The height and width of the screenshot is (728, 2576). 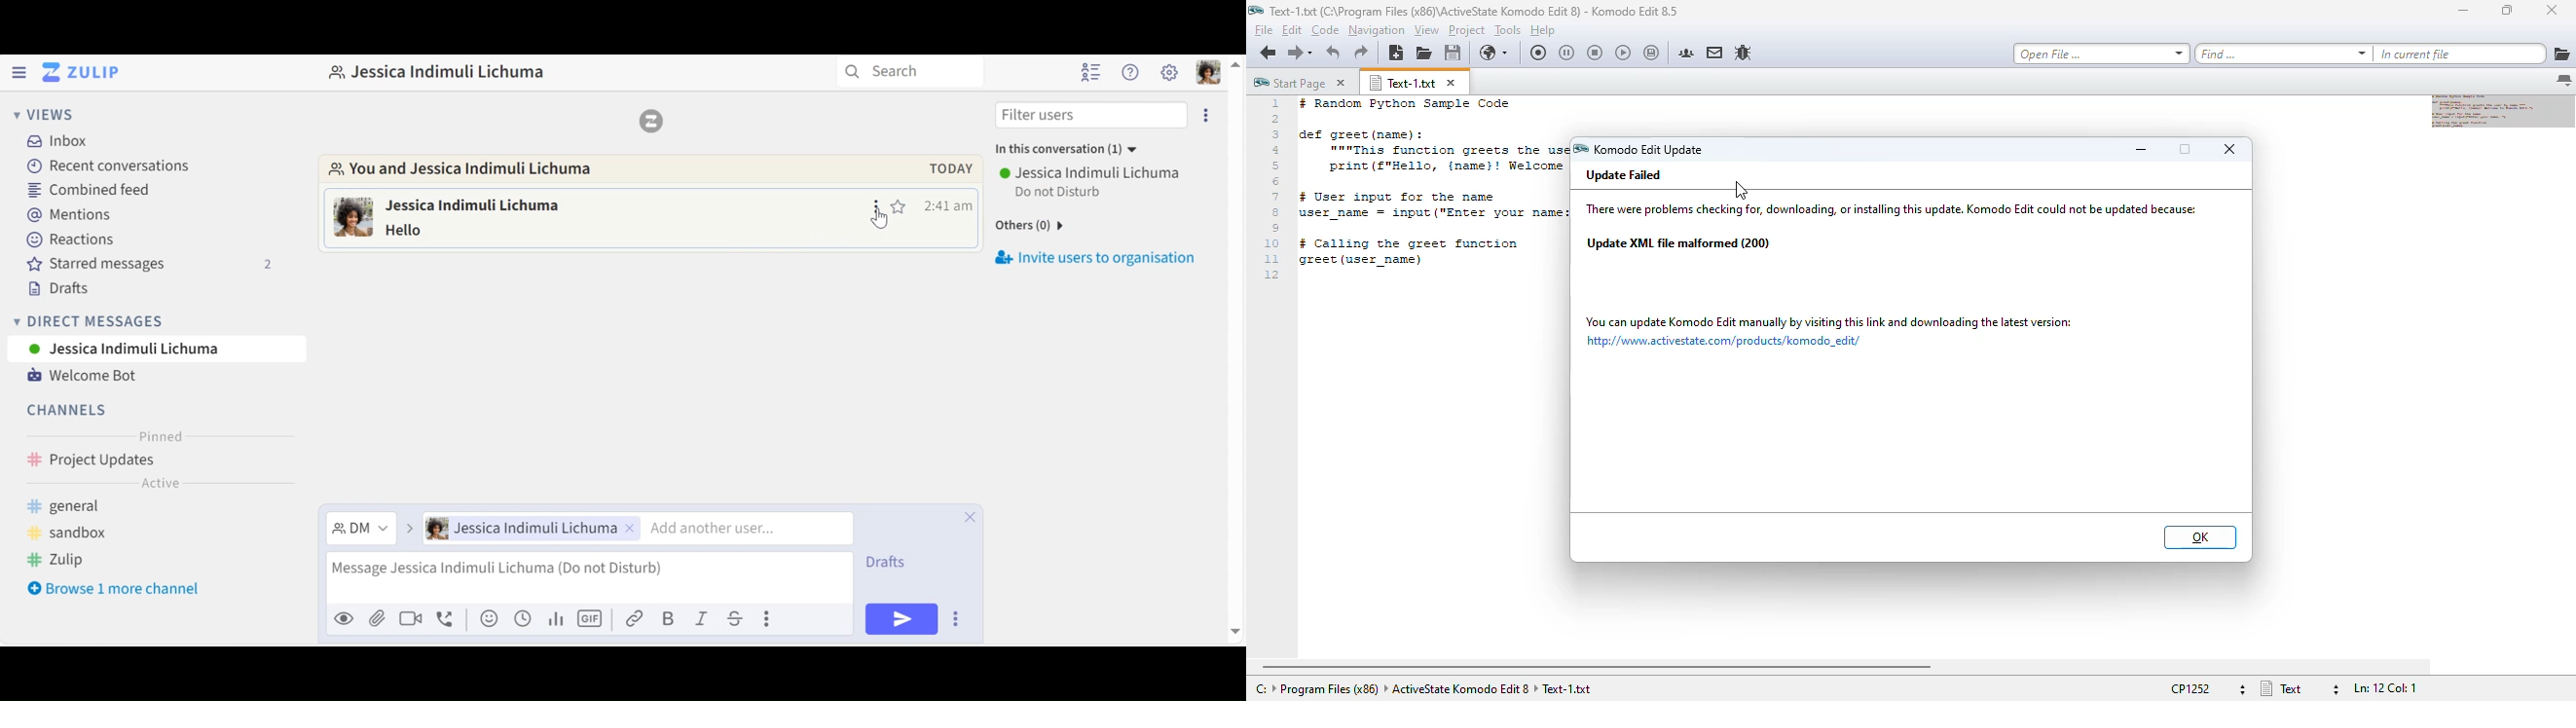 What do you see at coordinates (79, 73) in the screenshot?
I see `Go to Home View (Inbox)` at bounding box center [79, 73].